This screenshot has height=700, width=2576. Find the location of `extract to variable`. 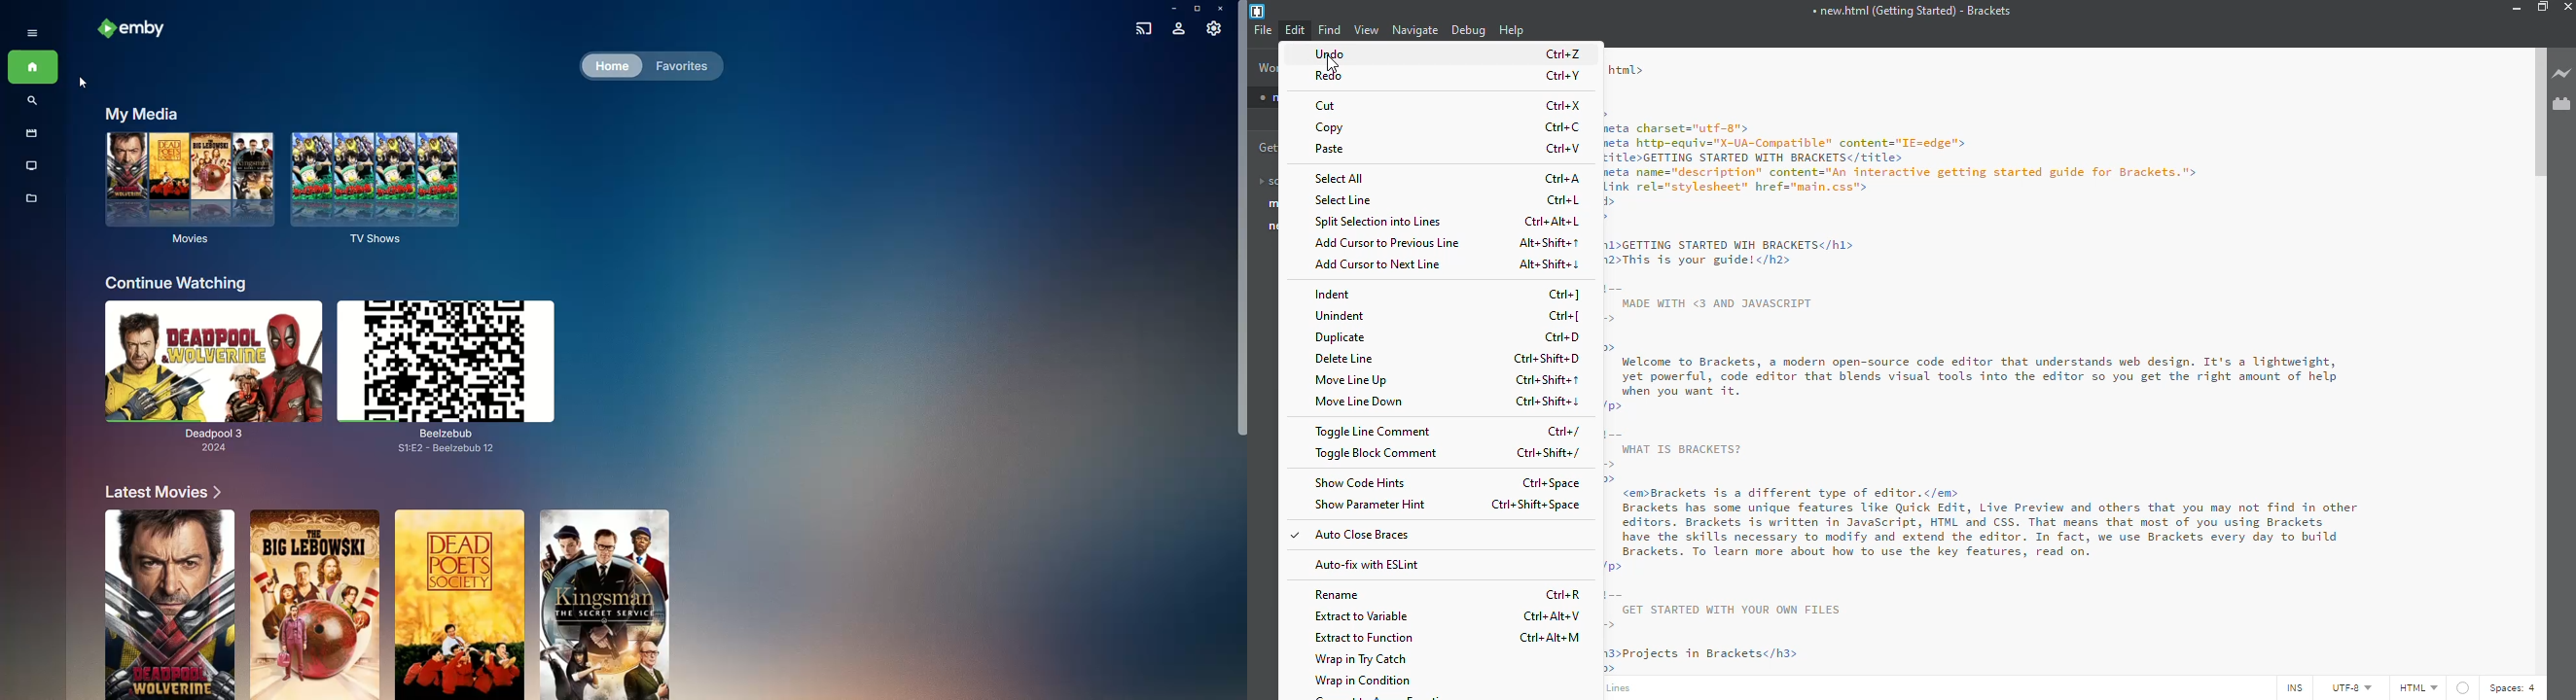

extract to variable is located at coordinates (1363, 615).